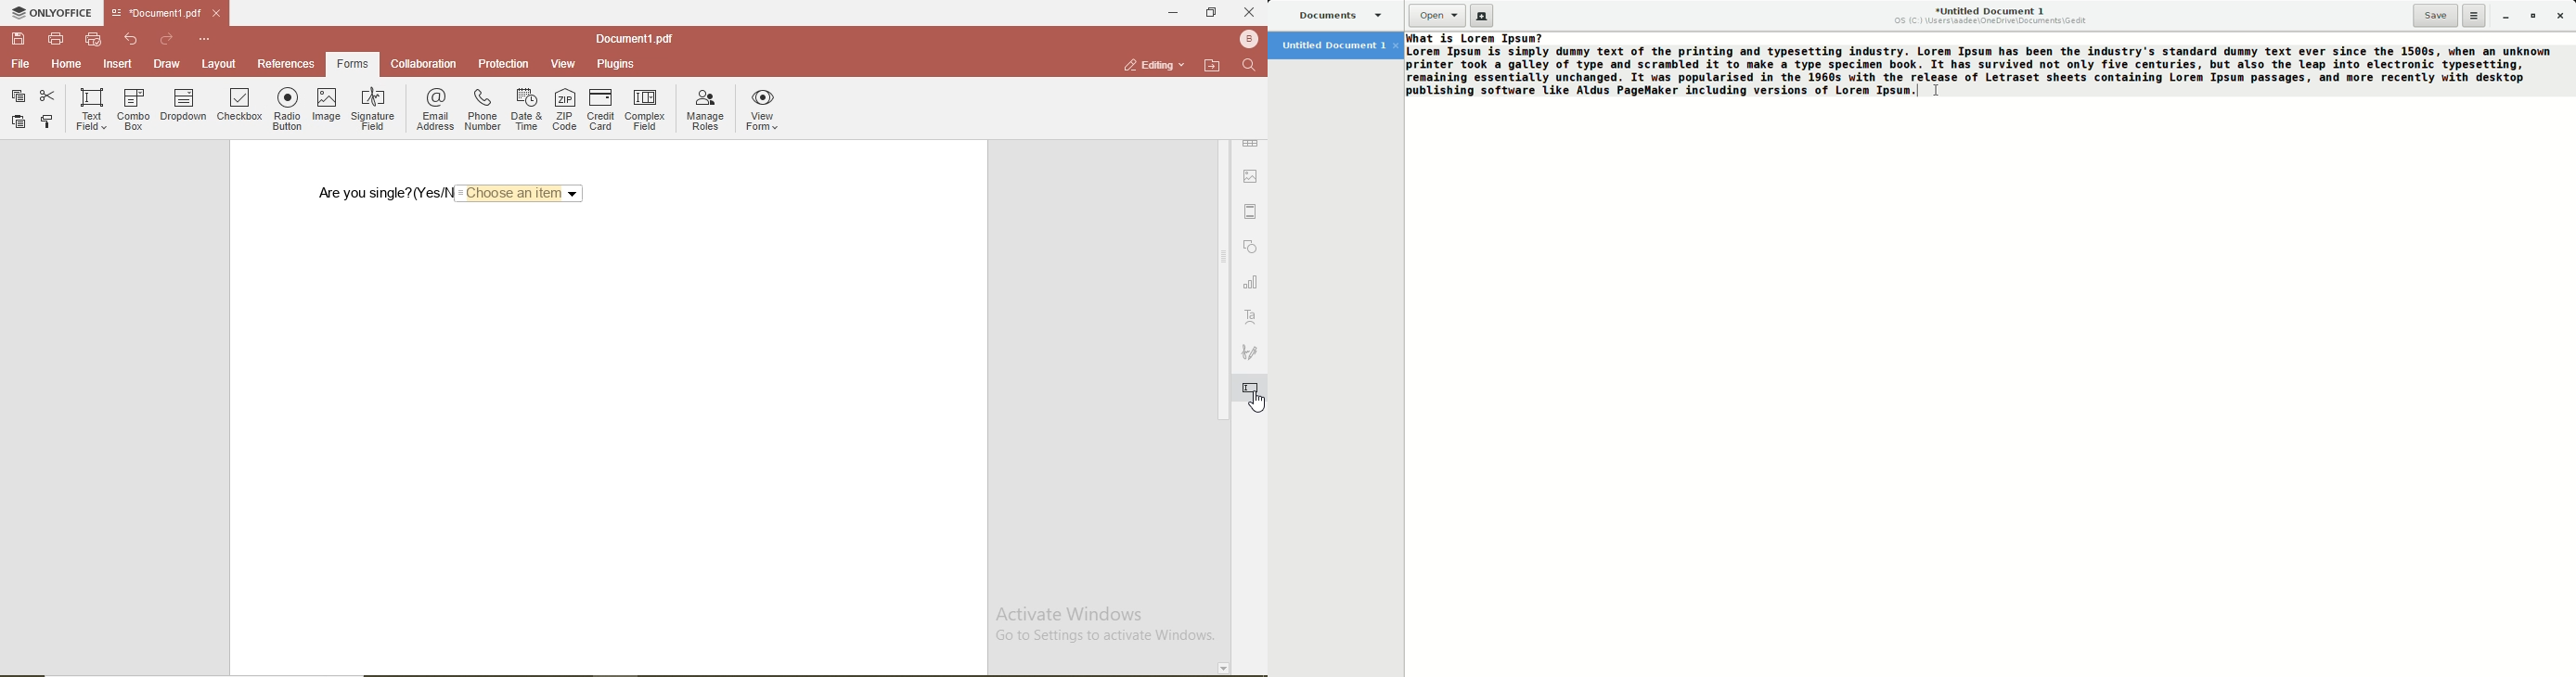 Image resolution: width=2576 pixels, height=700 pixels. I want to click on edit, so click(1250, 394).